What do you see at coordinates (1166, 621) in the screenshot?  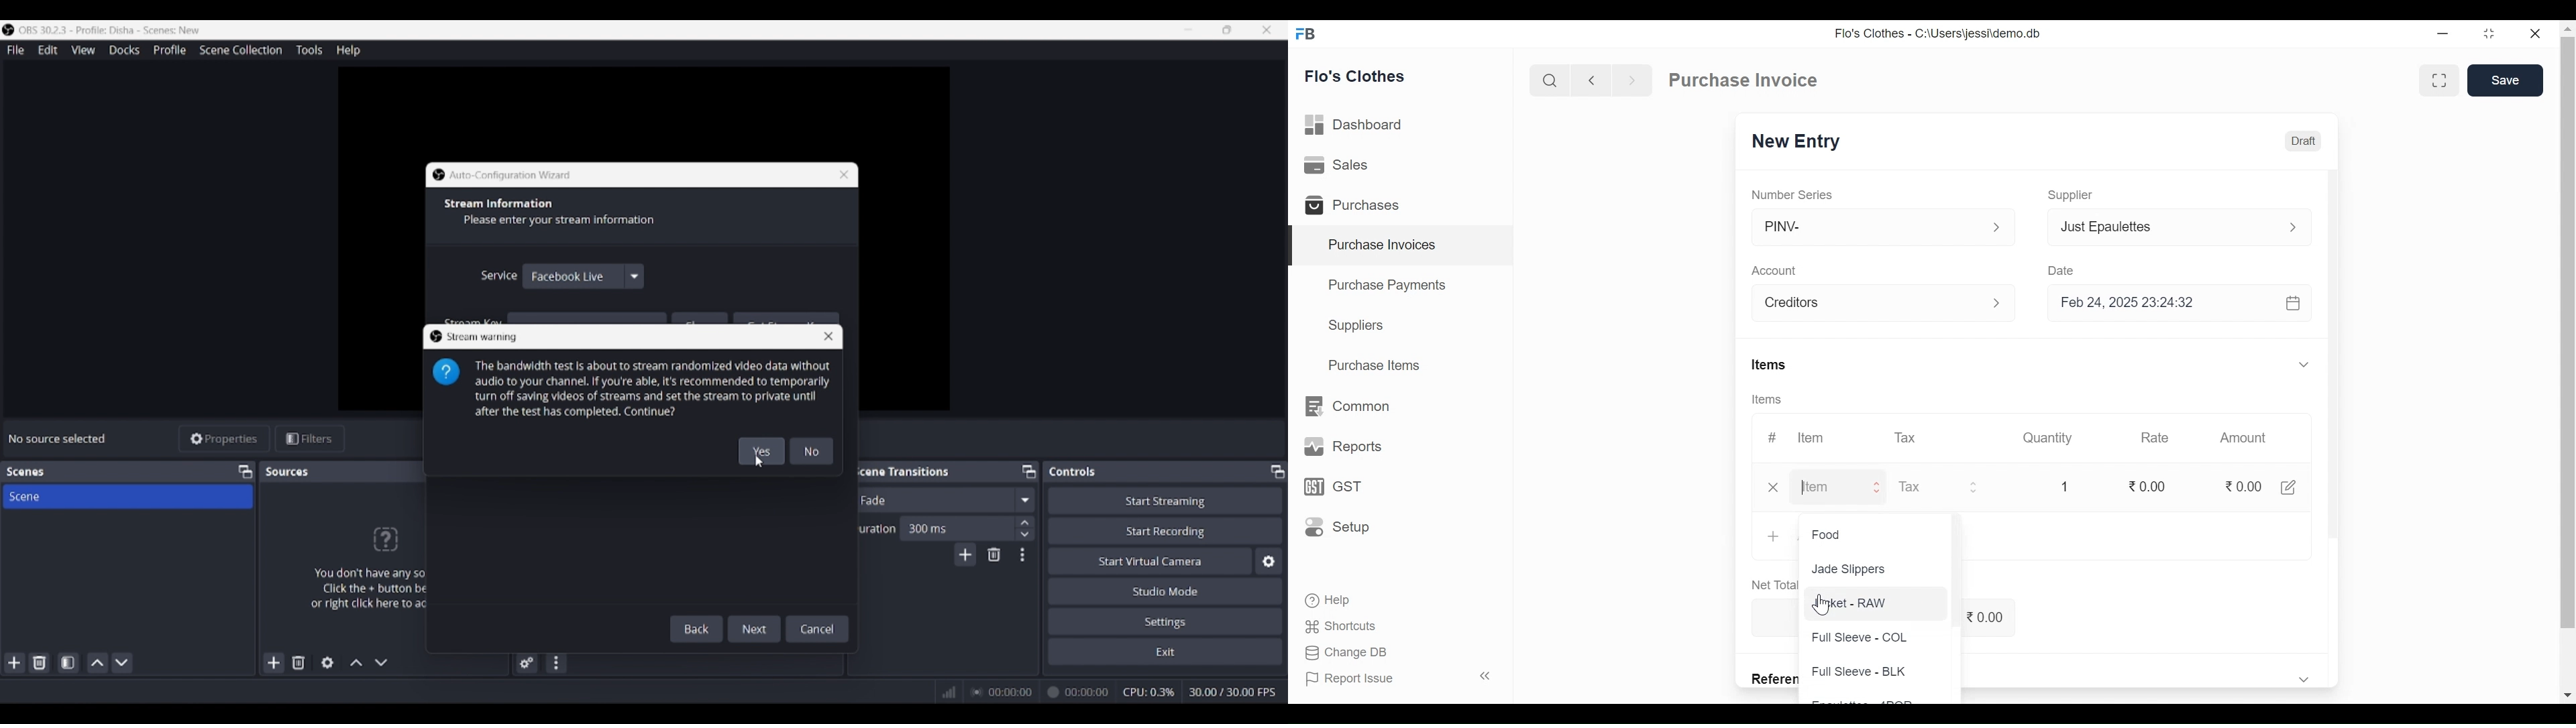 I see `Settings` at bounding box center [1166, 621].